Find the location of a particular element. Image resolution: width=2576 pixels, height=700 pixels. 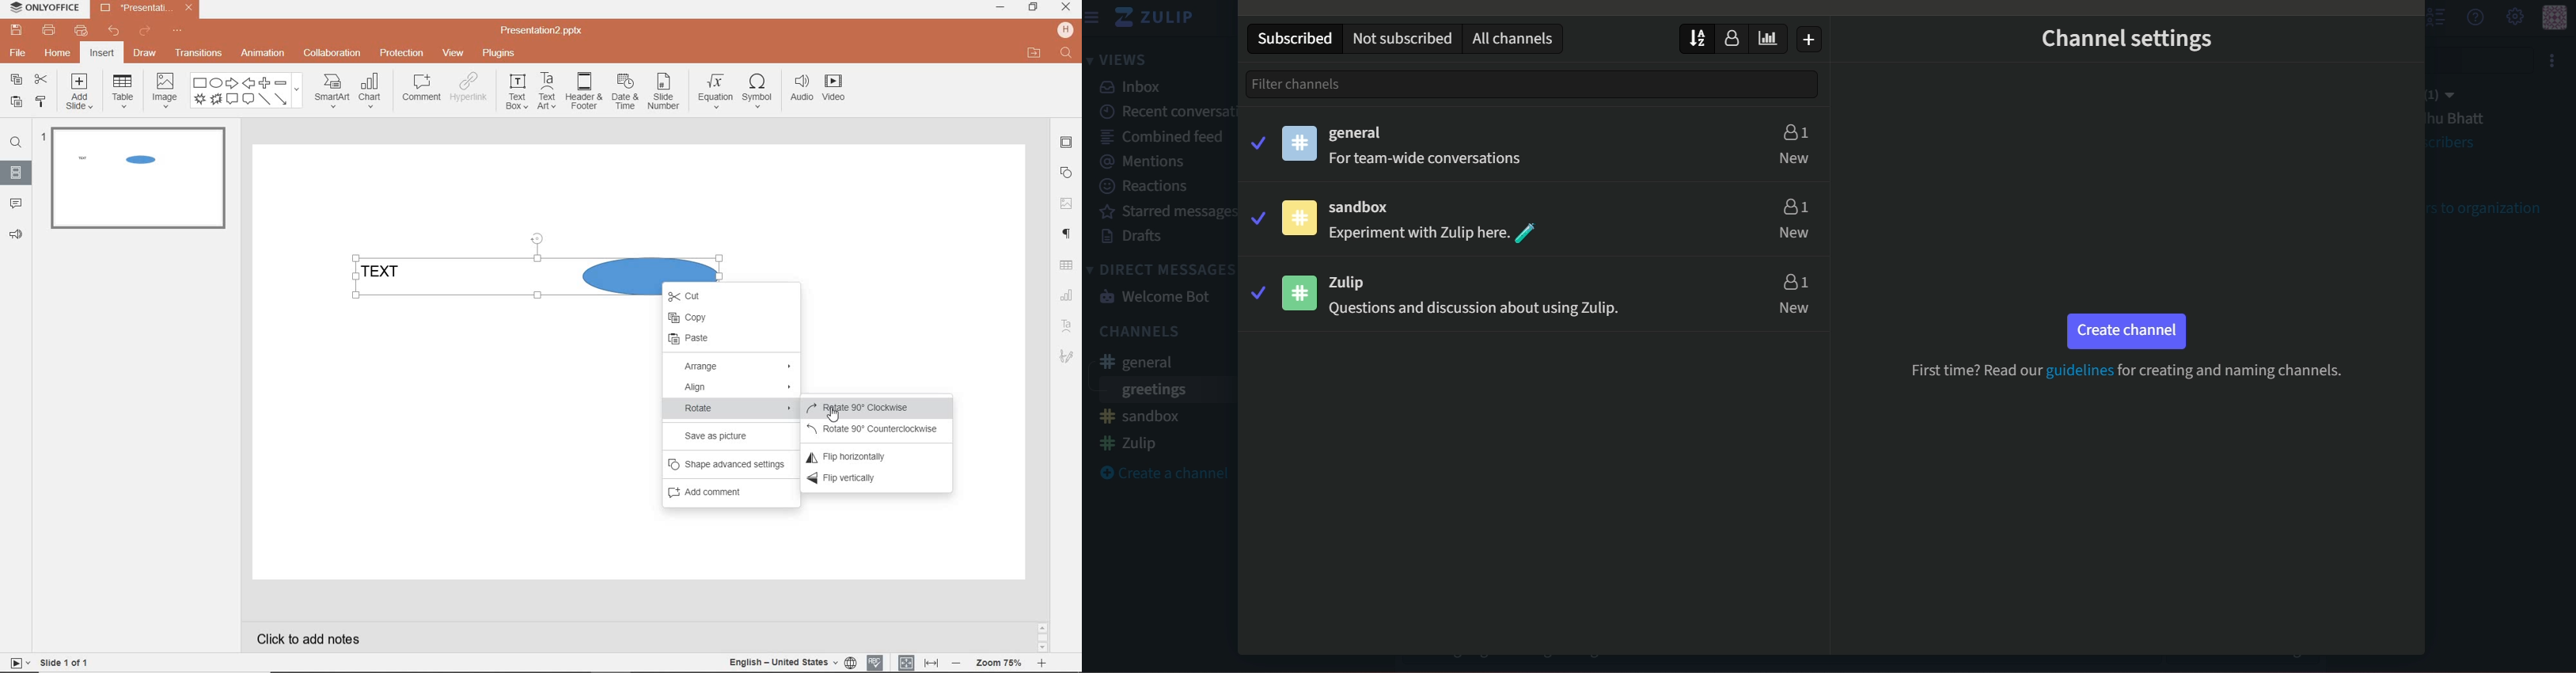

name and logo is located at coordinates (1155, 20).